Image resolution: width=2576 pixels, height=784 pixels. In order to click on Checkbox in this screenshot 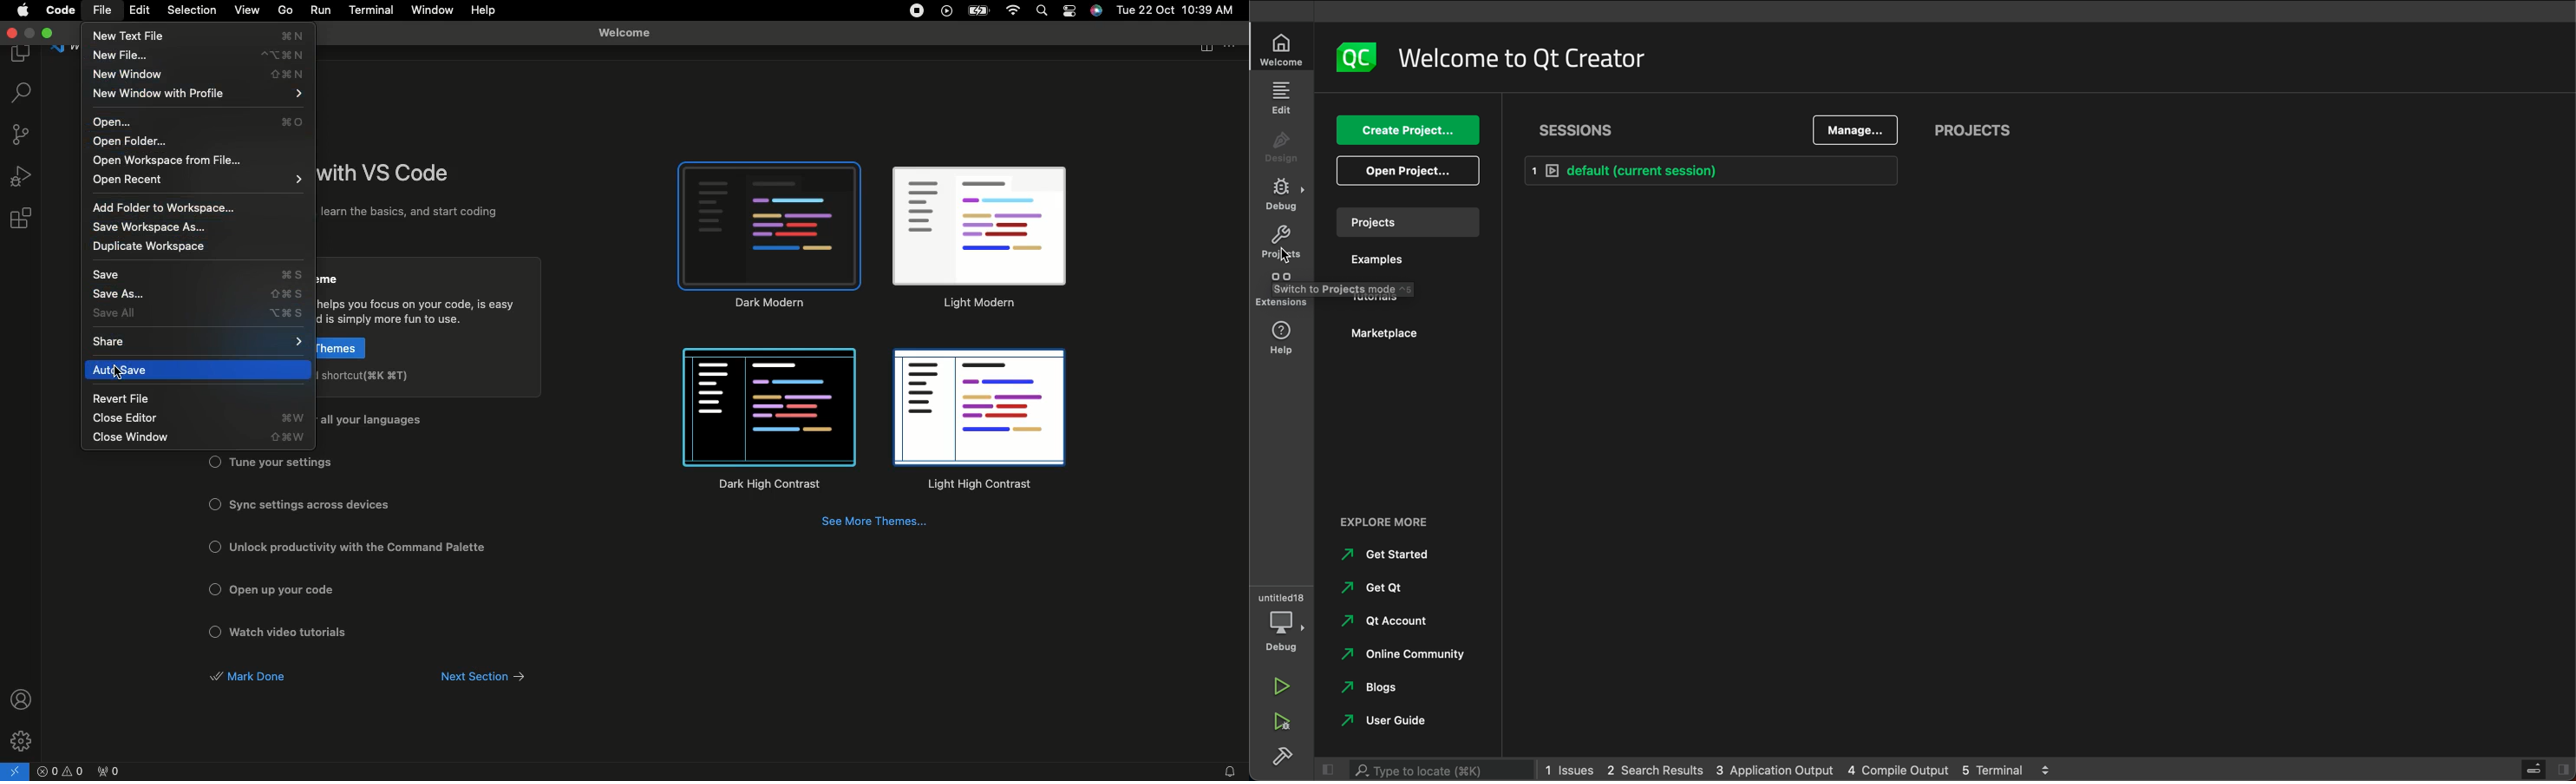, I will do `click(215, 632)`.